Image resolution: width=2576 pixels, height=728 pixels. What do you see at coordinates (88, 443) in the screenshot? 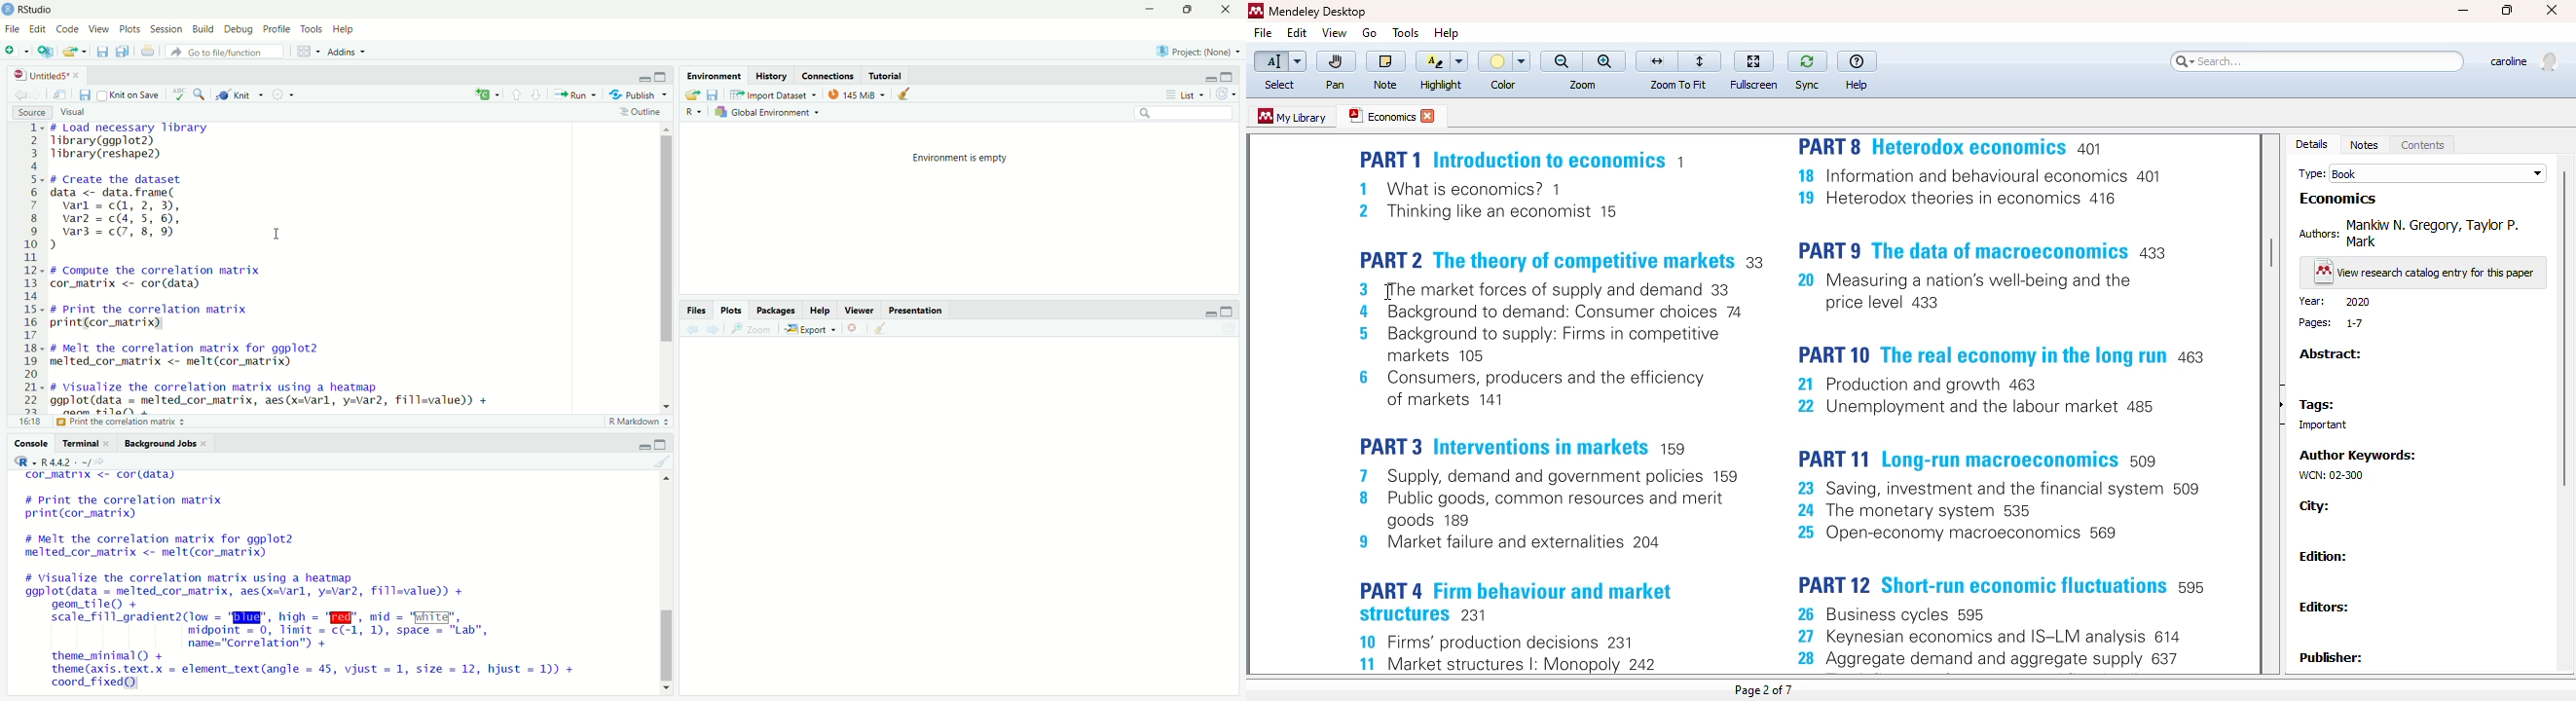
I see `terminal` at bounding box center [88, 443].